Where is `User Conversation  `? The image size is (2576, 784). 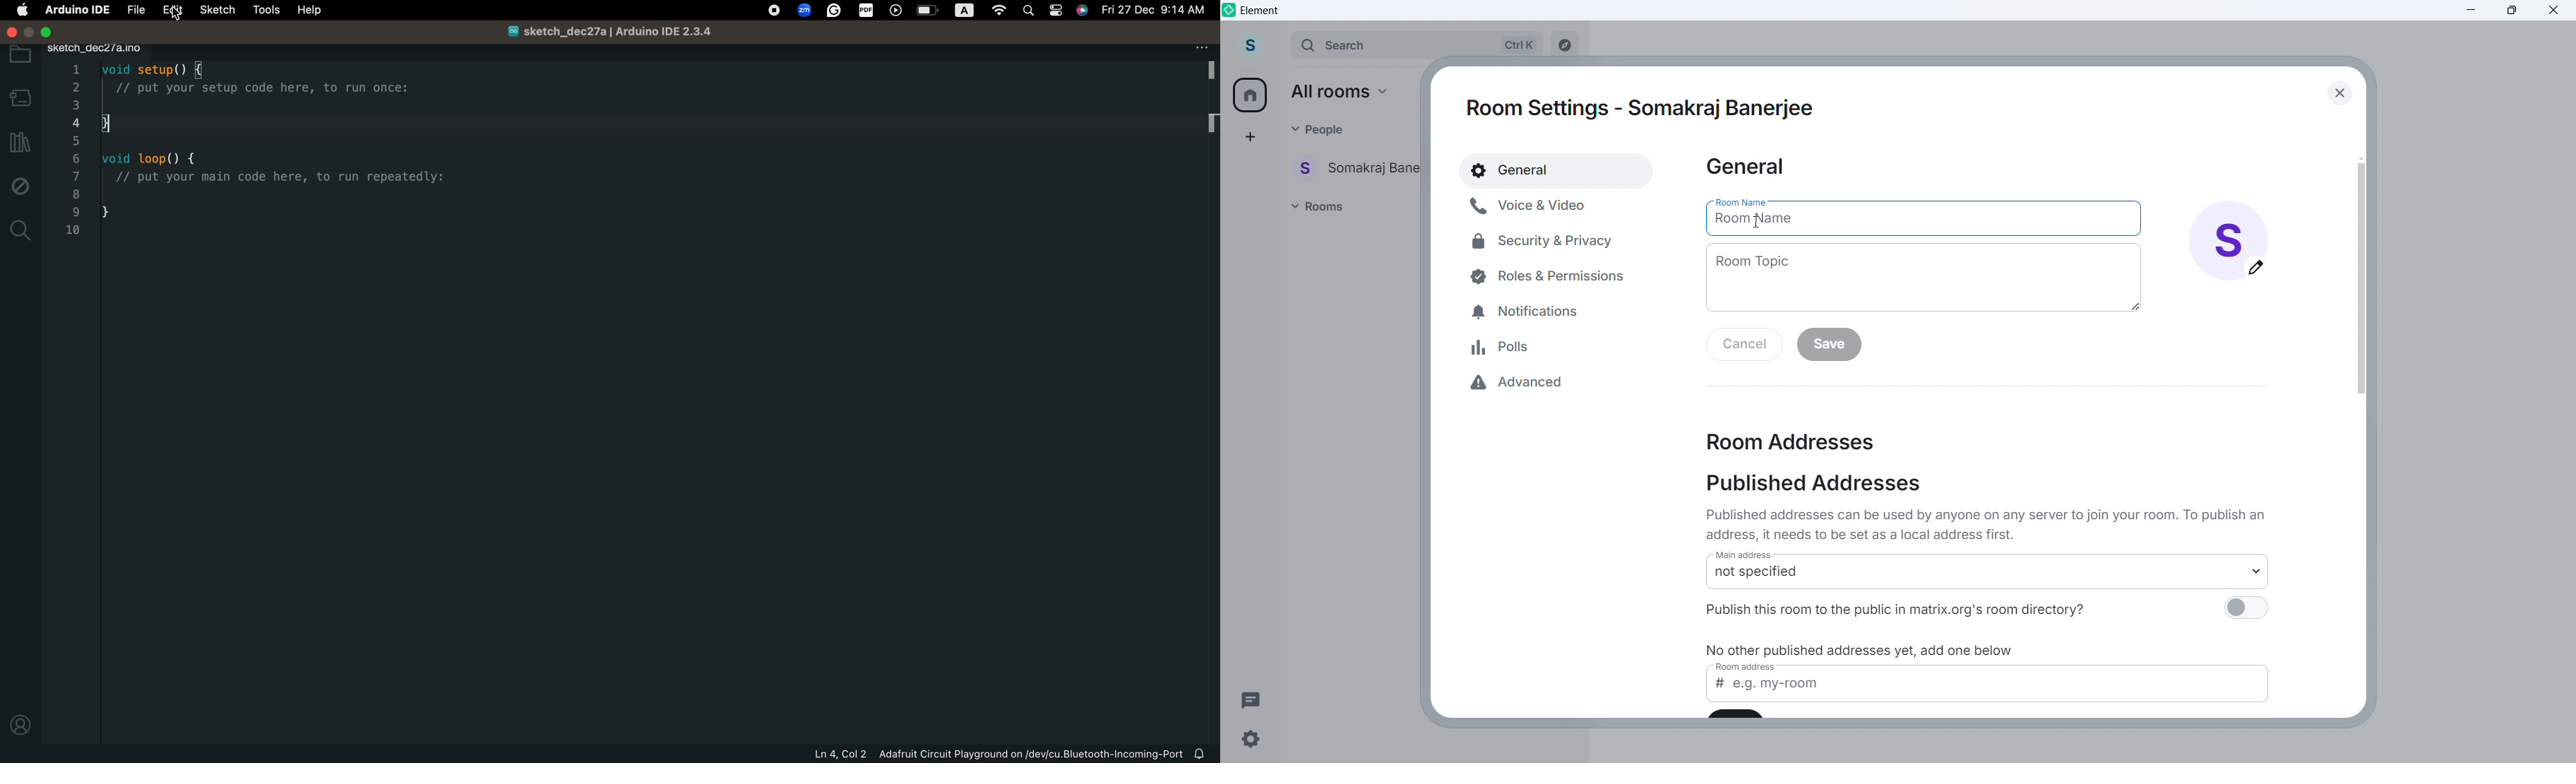
User Conversation   is located at coordinates (1359, 167).